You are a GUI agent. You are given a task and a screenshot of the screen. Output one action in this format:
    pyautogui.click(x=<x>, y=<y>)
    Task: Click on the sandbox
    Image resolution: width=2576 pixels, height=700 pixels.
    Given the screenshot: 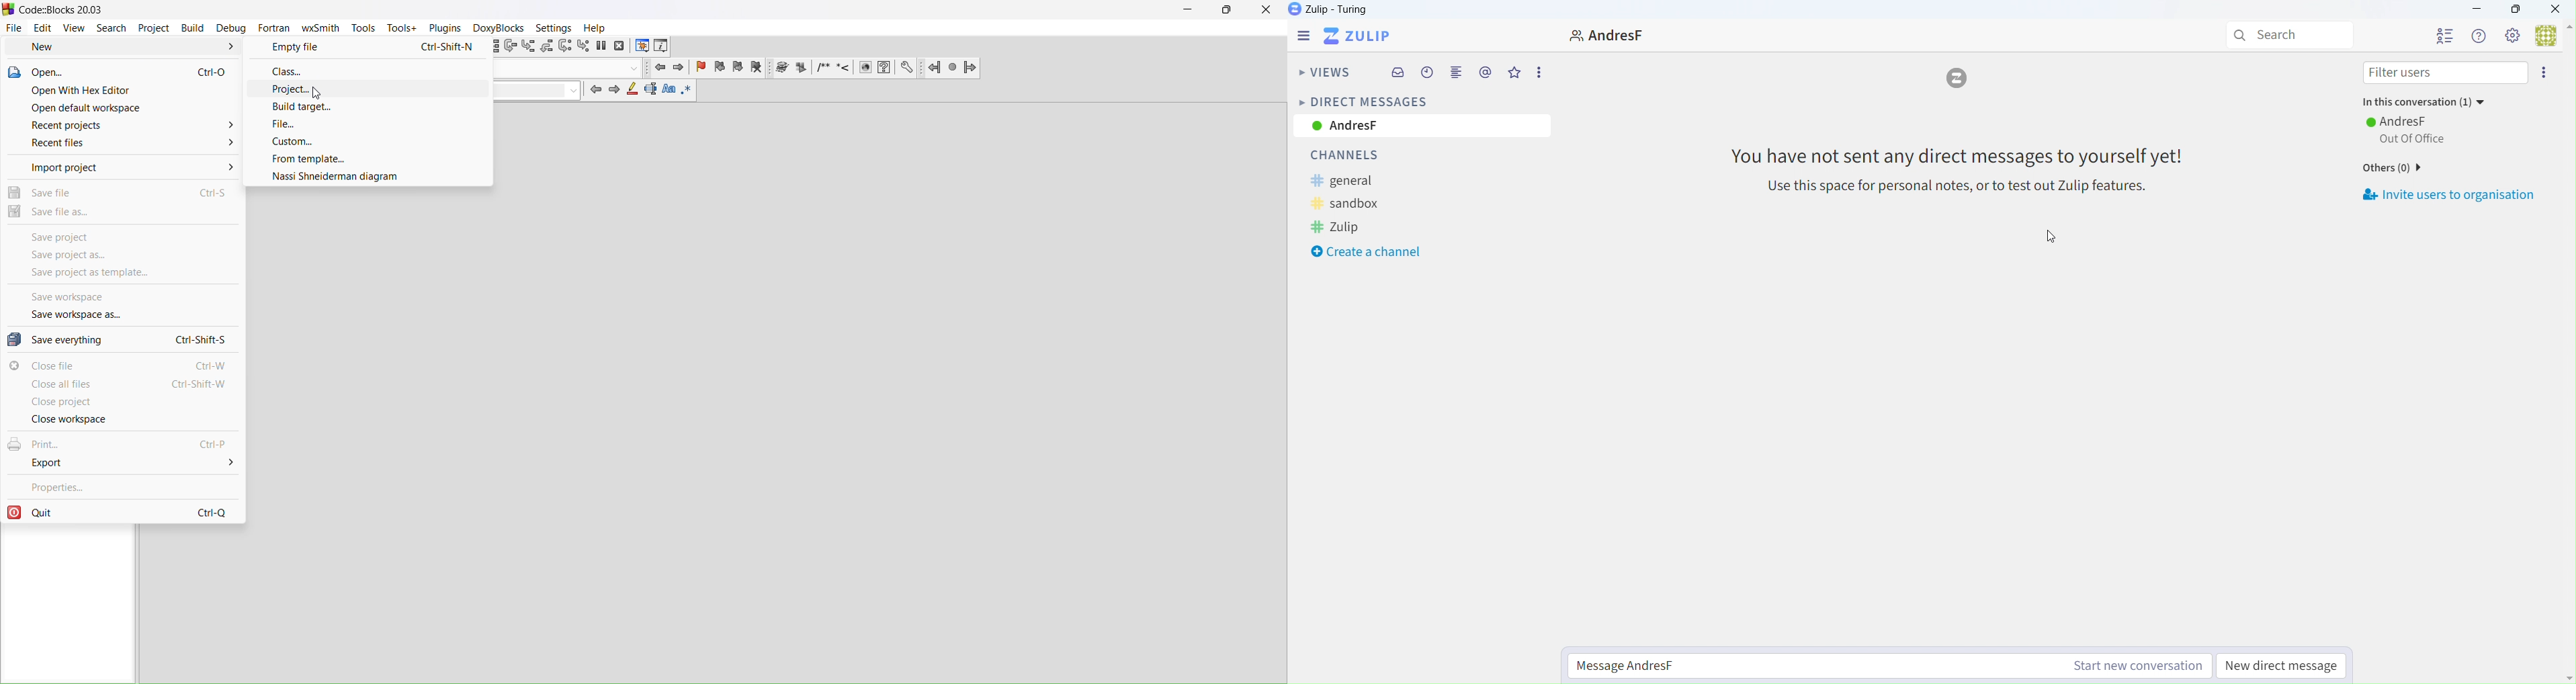 What is the action you would take?
    pyautogui.click(x=1357, y=204)
    